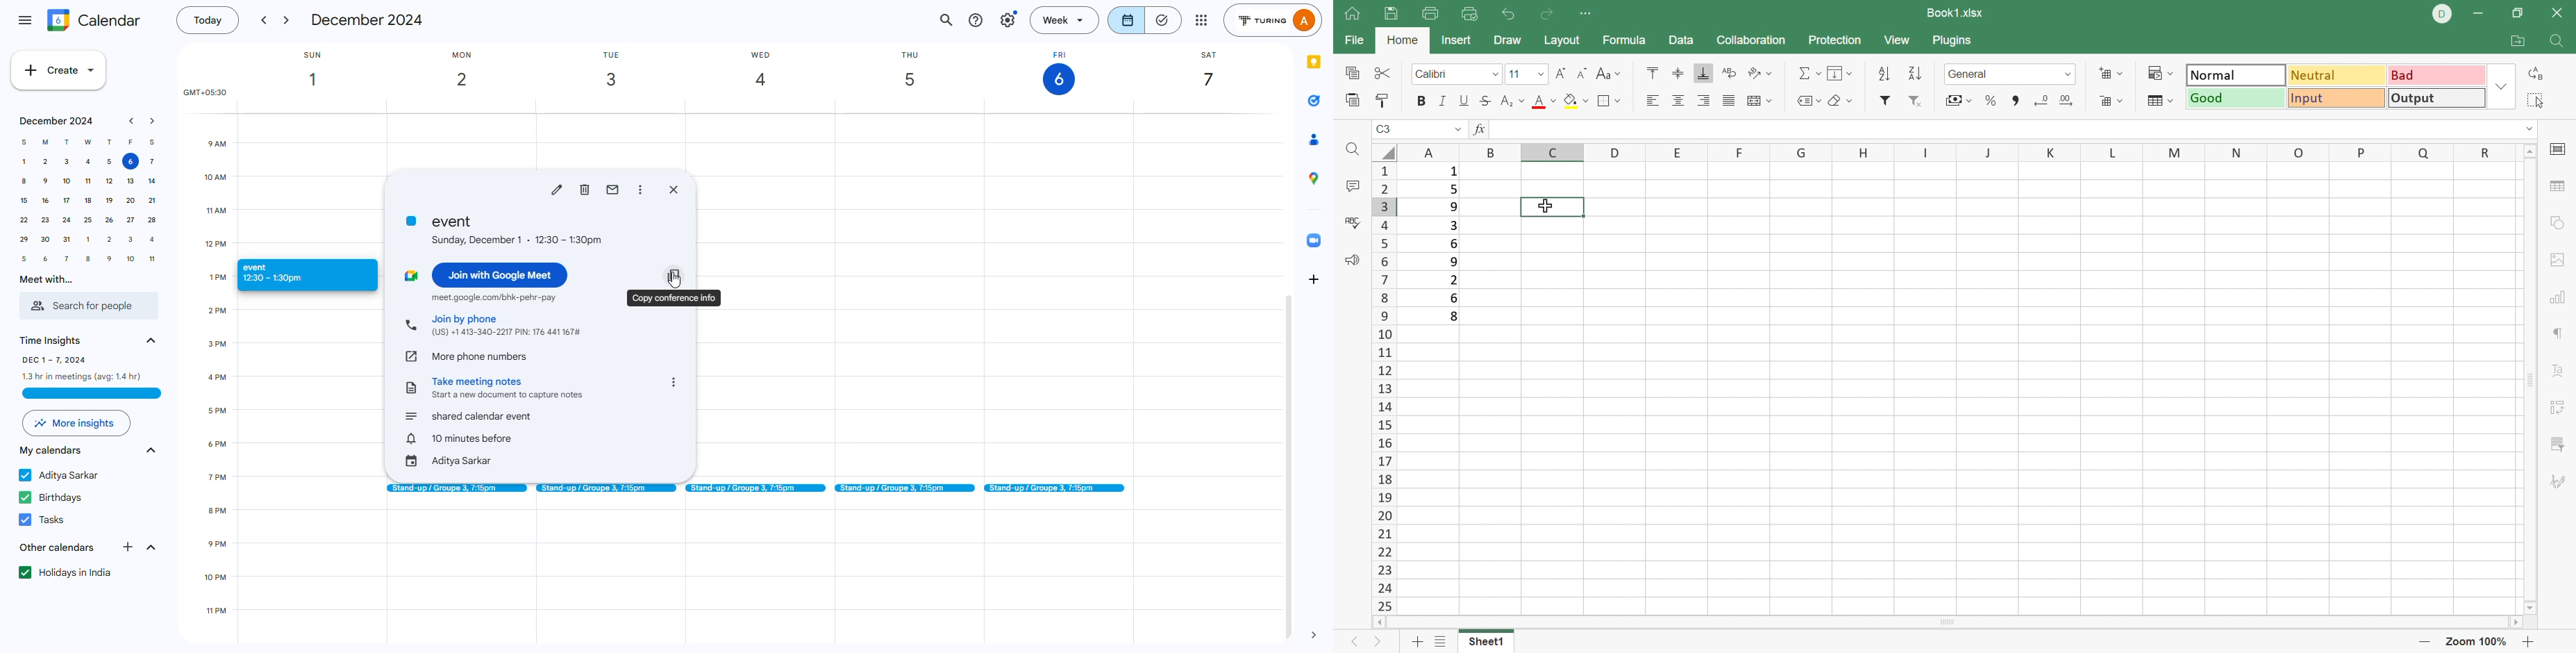  What do you see at coordinates (585, 189) in the screenshot?
I see `delete` at bounding box center [585, 189].